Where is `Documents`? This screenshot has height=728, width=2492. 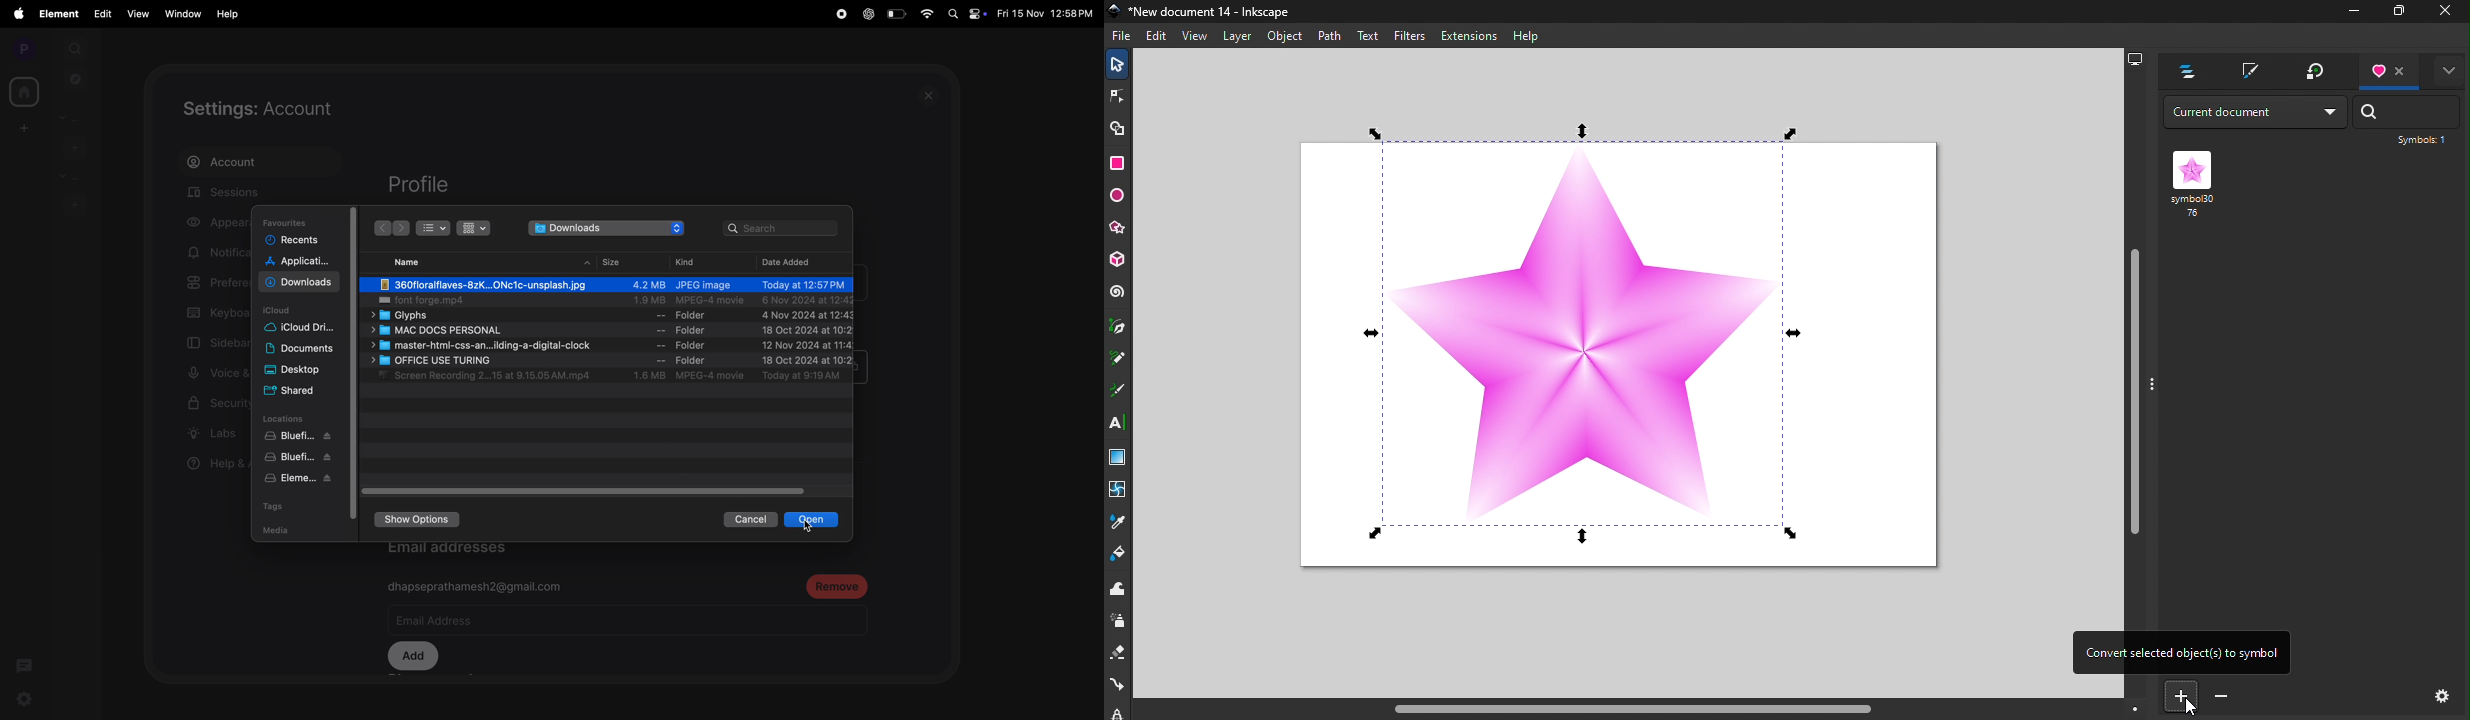 Documents is located at coordinates (302, 351).